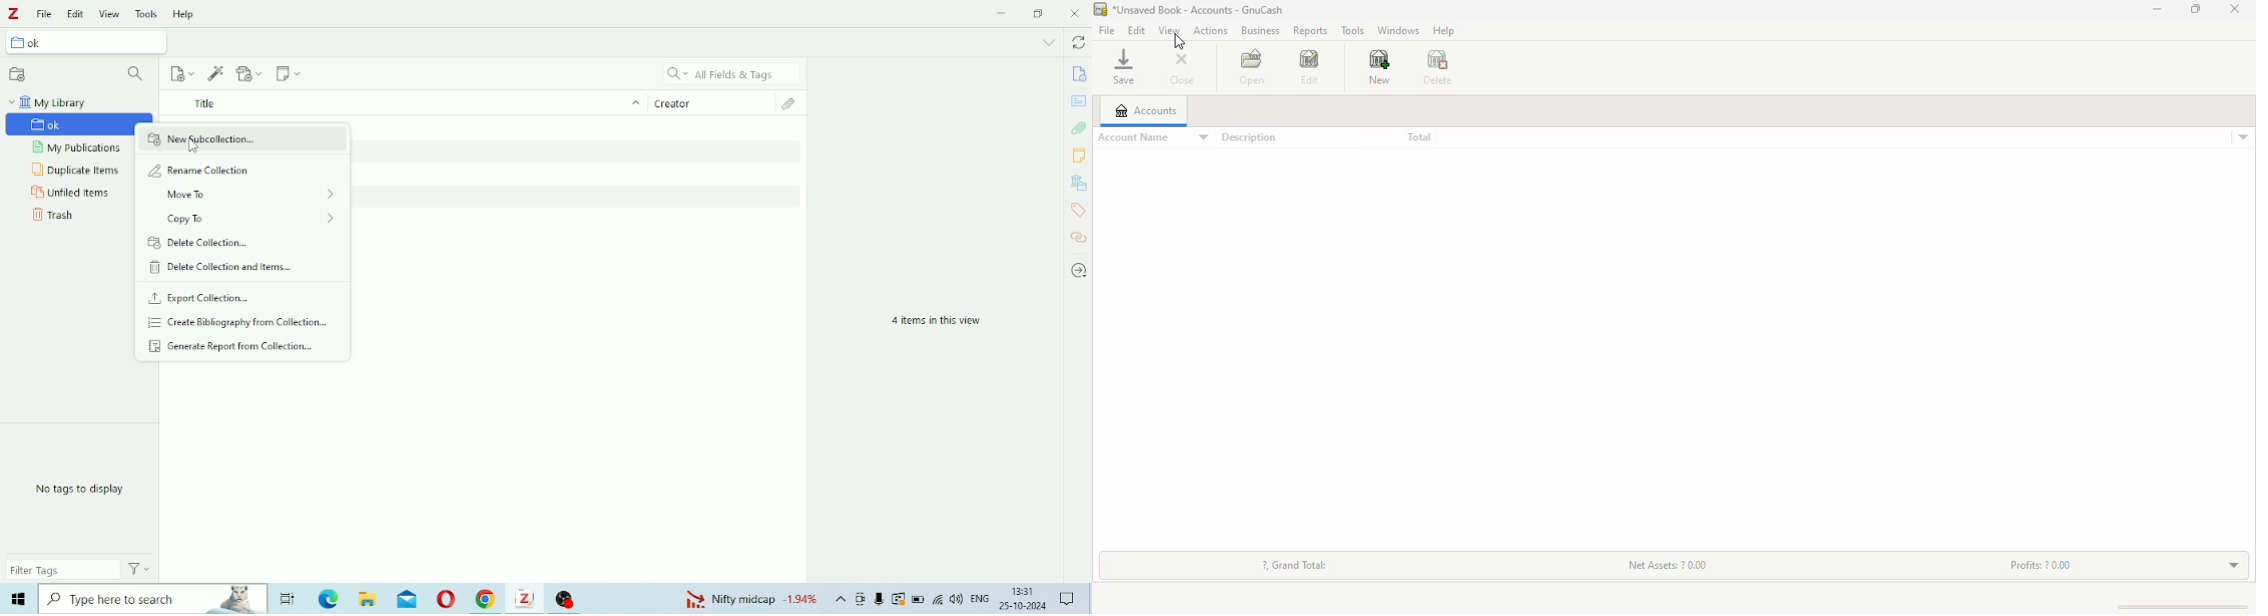  What do you see at coordinates (18, 74) in the screenshot?
I see `New Collection` at bounding box center [18, 74].